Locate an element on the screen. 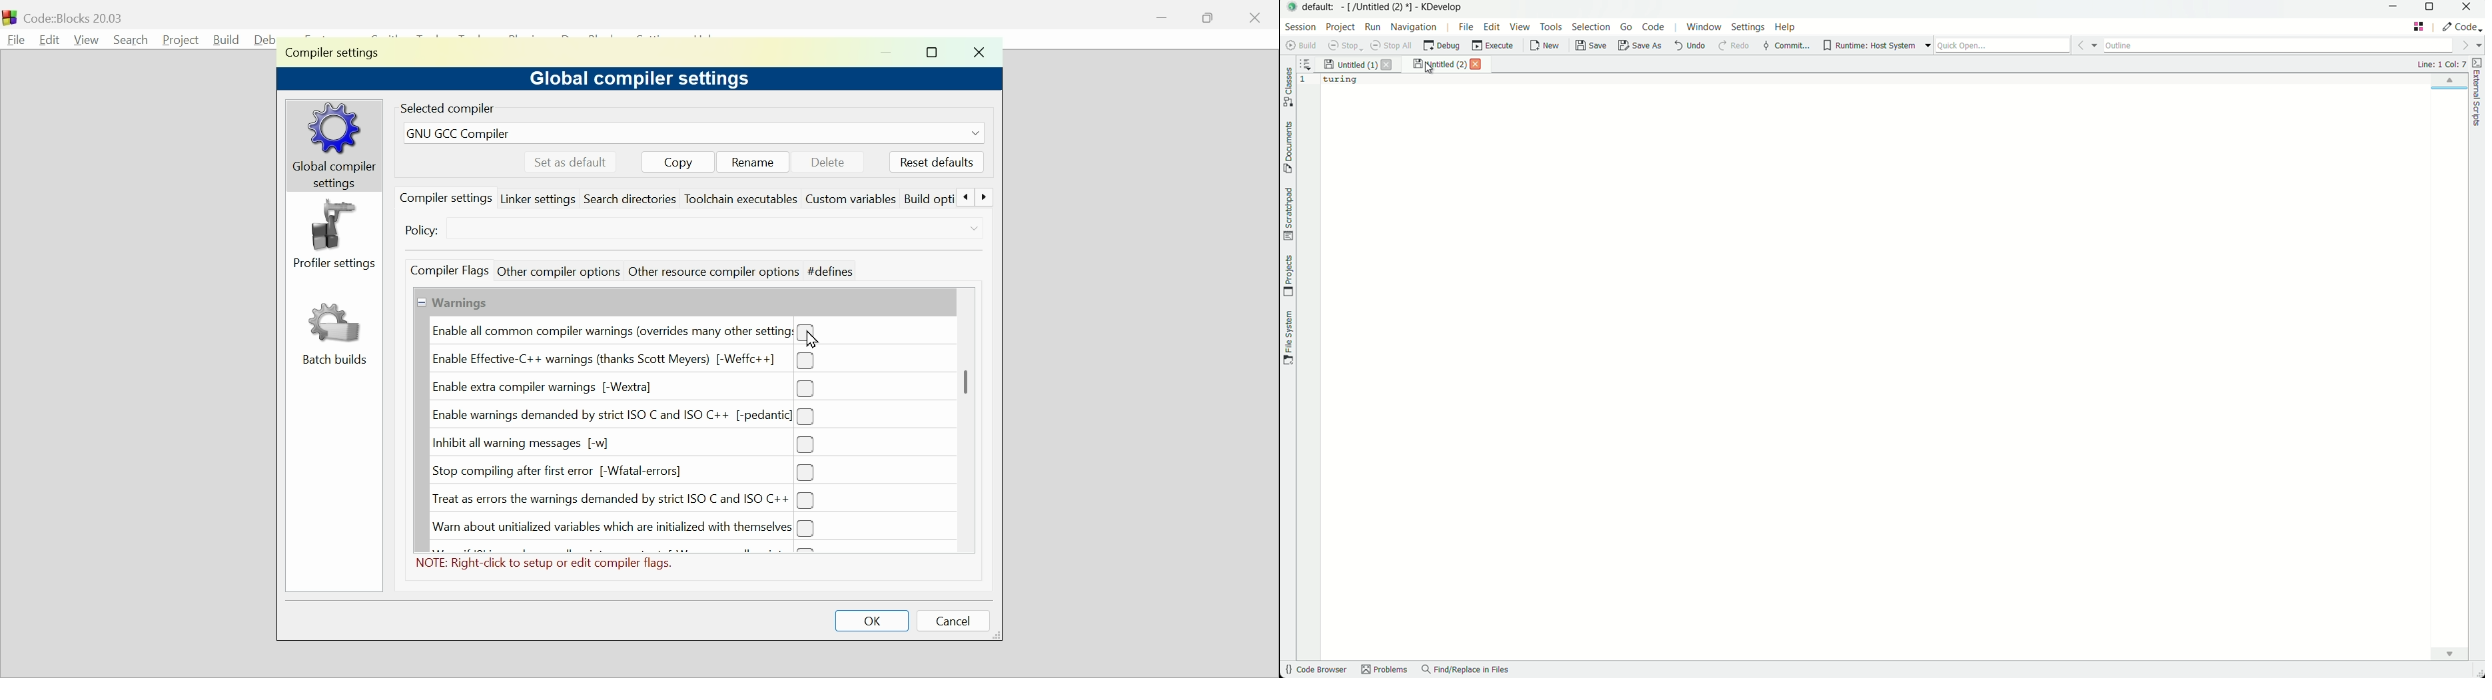 The image size is (2492, 700). app icon is located at coordinates (1292, 8).